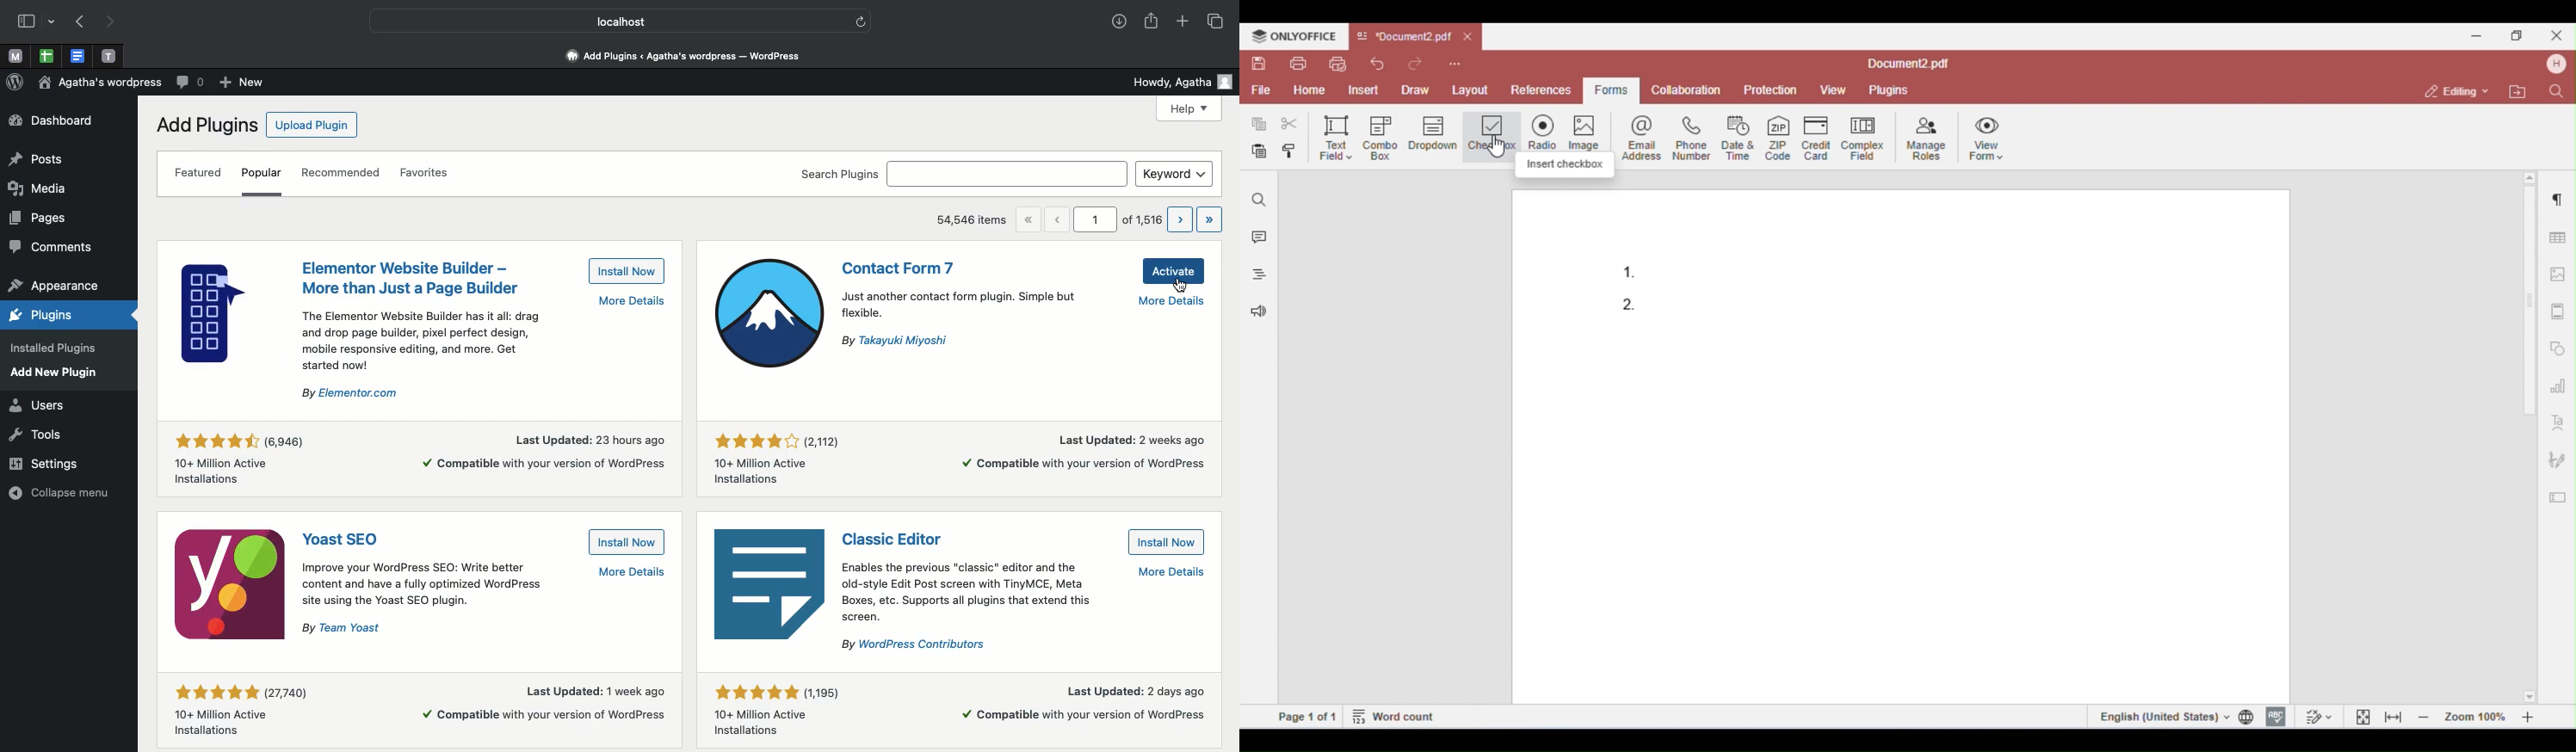  I want to click on Rating, so click(775, 712).